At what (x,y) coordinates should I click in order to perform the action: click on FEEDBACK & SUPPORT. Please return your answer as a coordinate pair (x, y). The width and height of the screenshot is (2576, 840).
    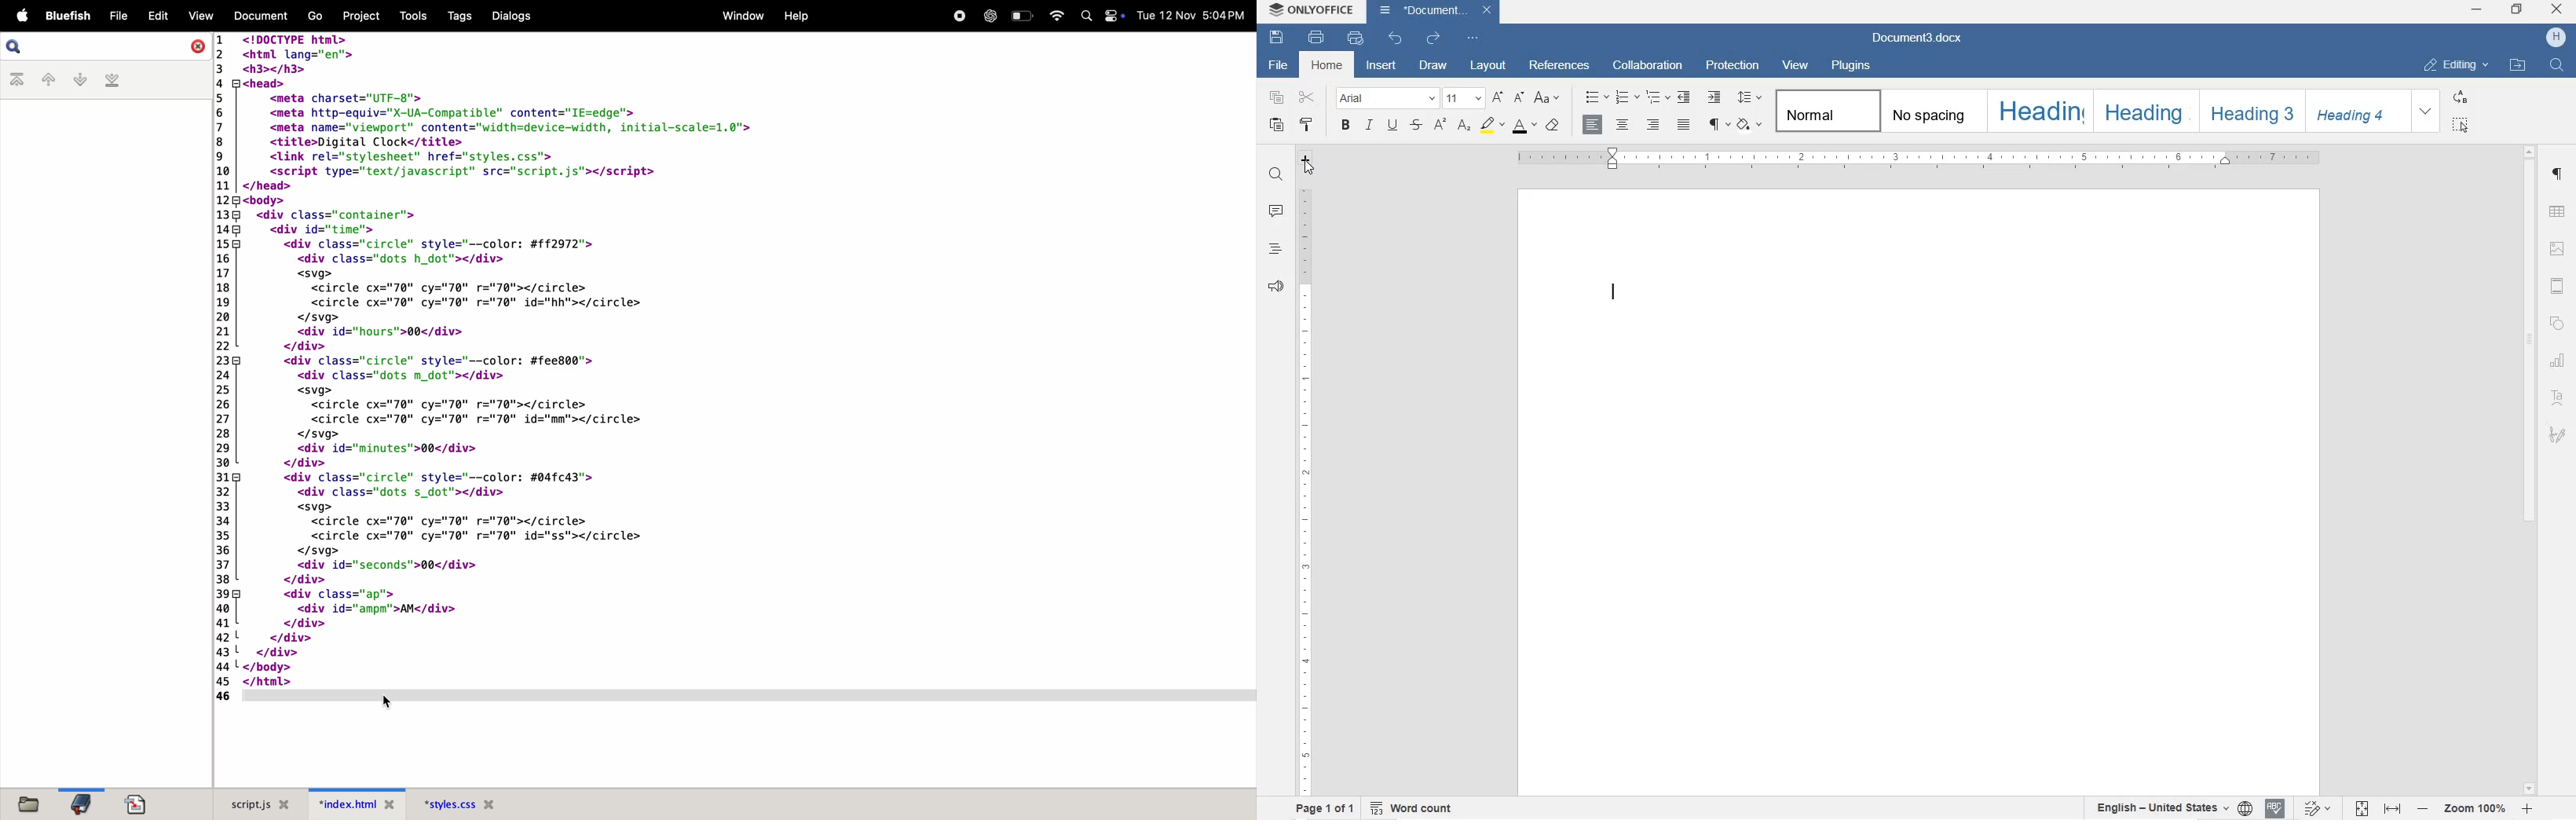
    Looking at the image, I should click on (1276, 286).